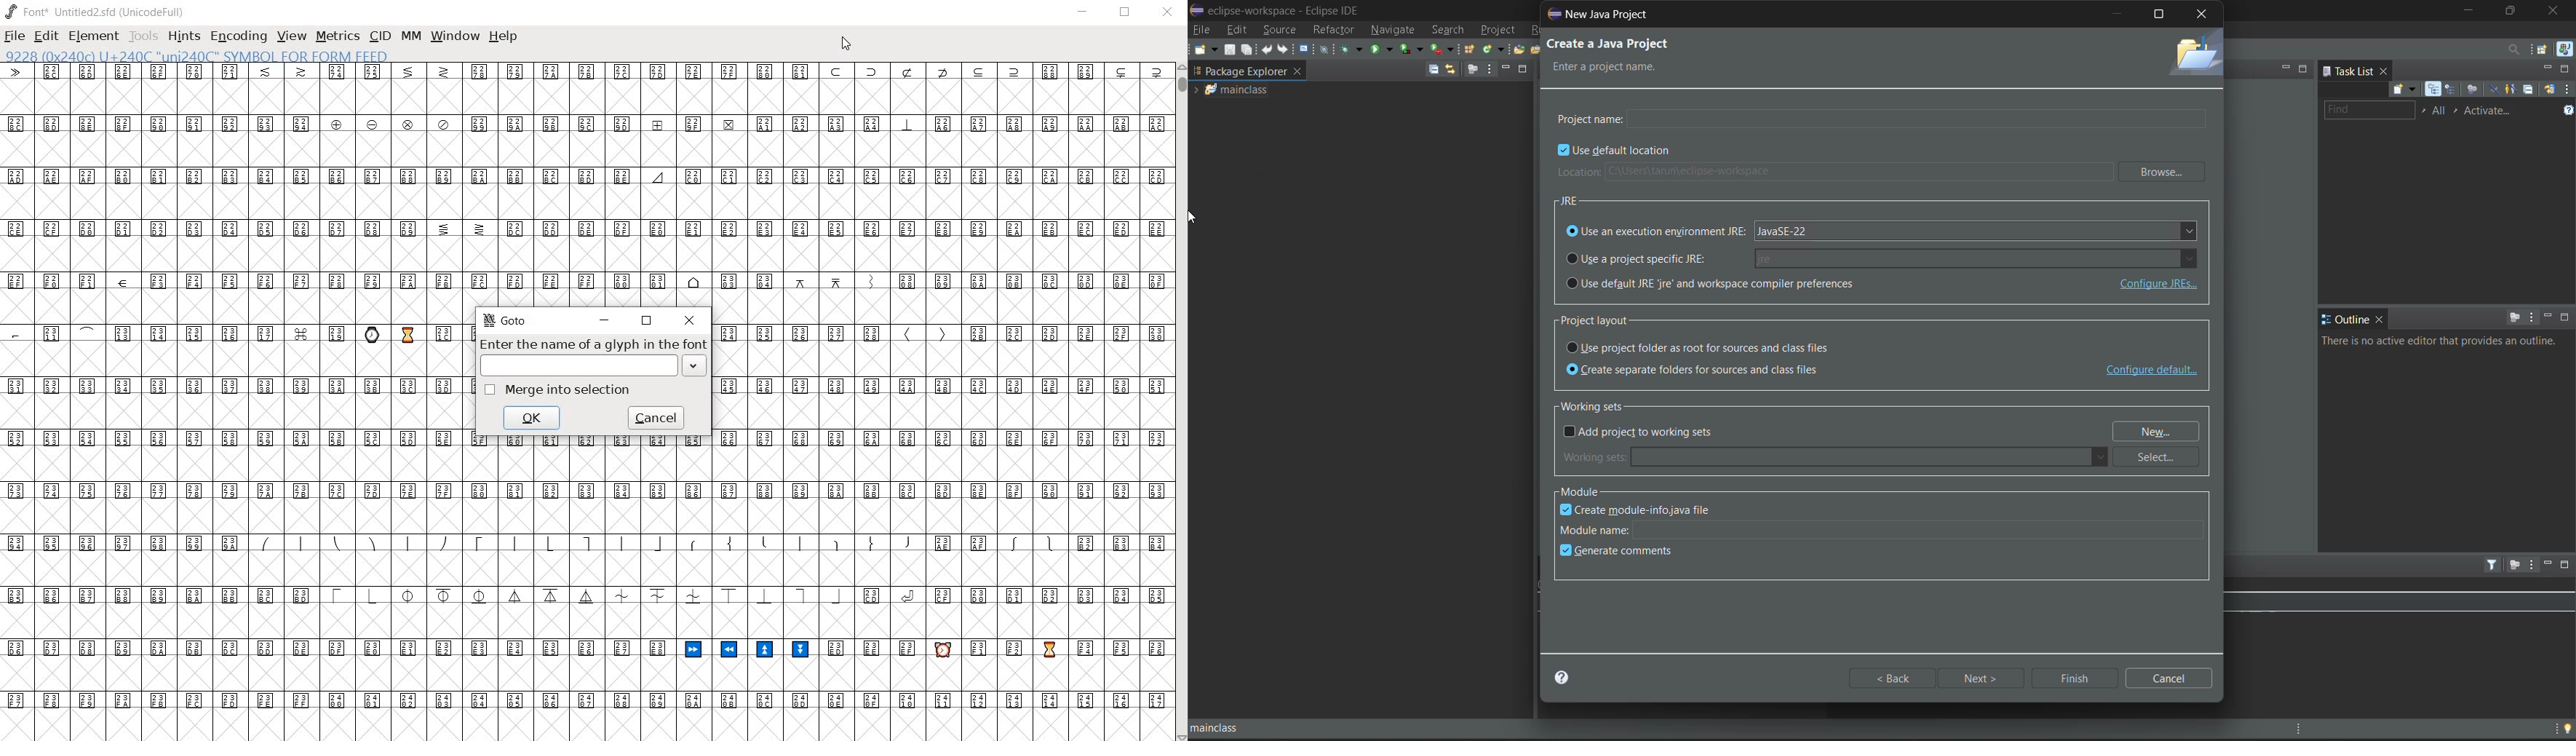 The height and width of the screenshot is (756, 2576). What do you see at coordinates (94, 36) in the screenshot?
I see `Element` at bounding box center [94, 36].